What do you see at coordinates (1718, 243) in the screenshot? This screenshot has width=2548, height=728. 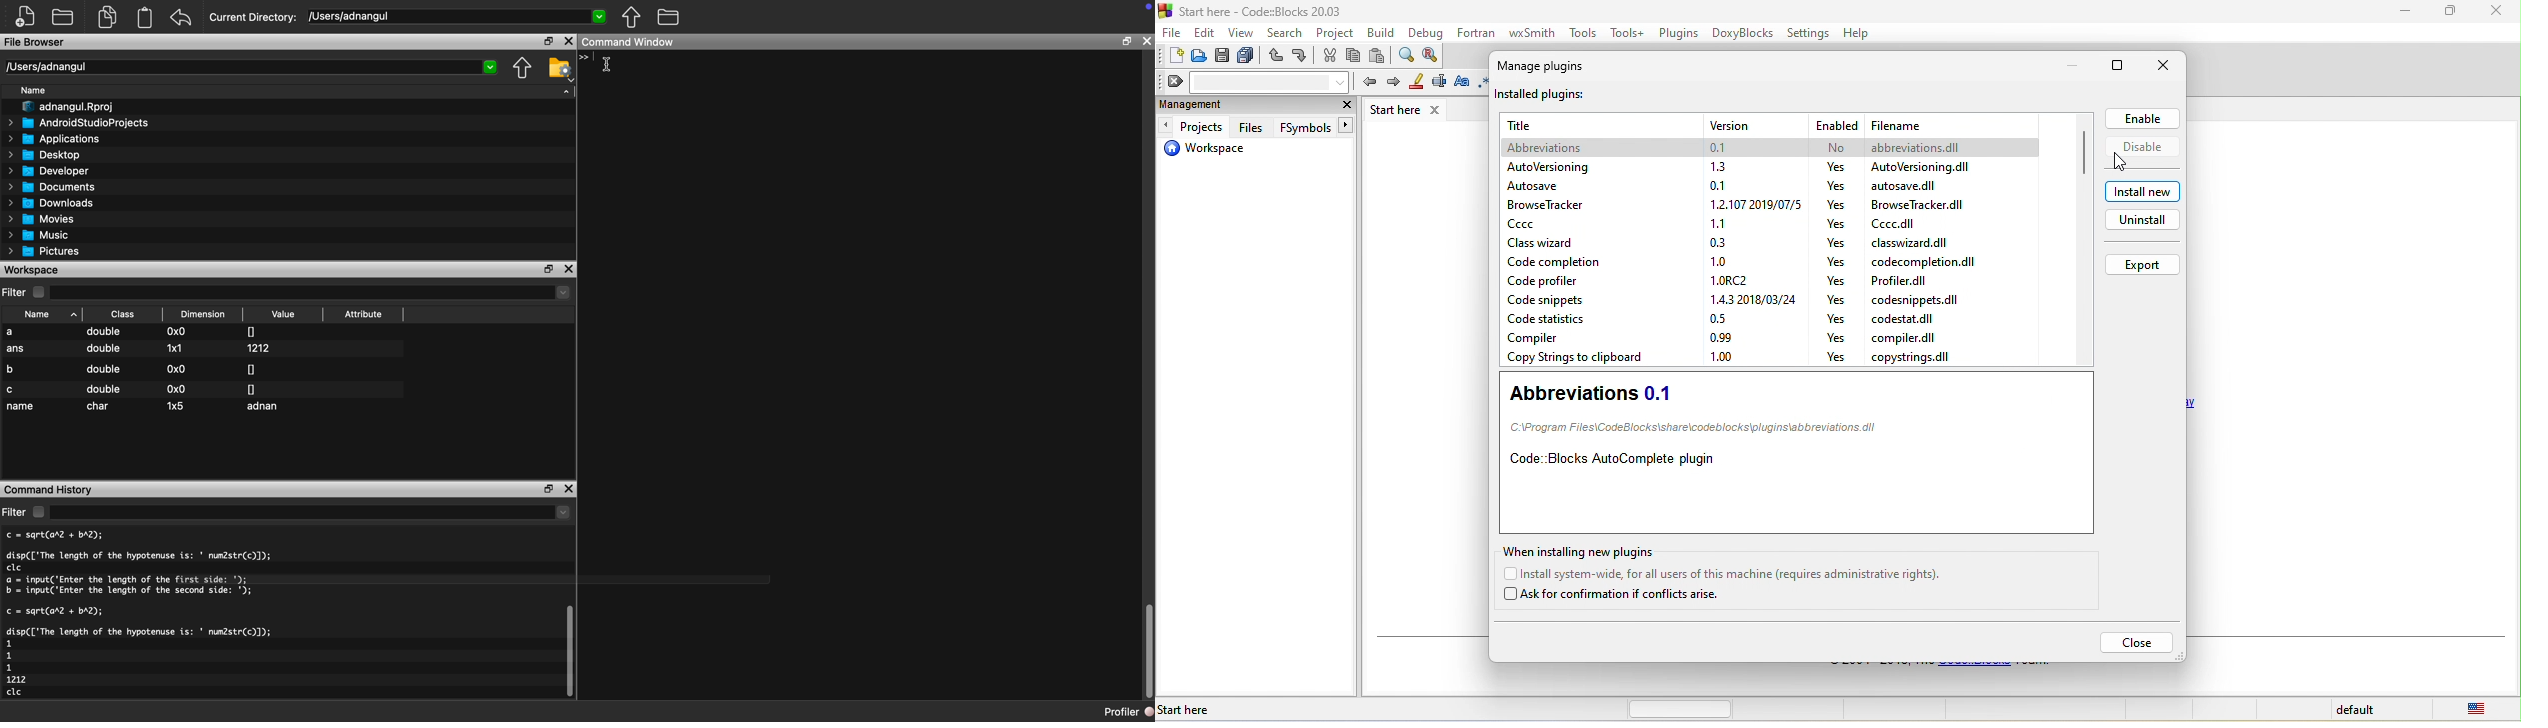 I see `version ` at bounding box center [1718, 243].